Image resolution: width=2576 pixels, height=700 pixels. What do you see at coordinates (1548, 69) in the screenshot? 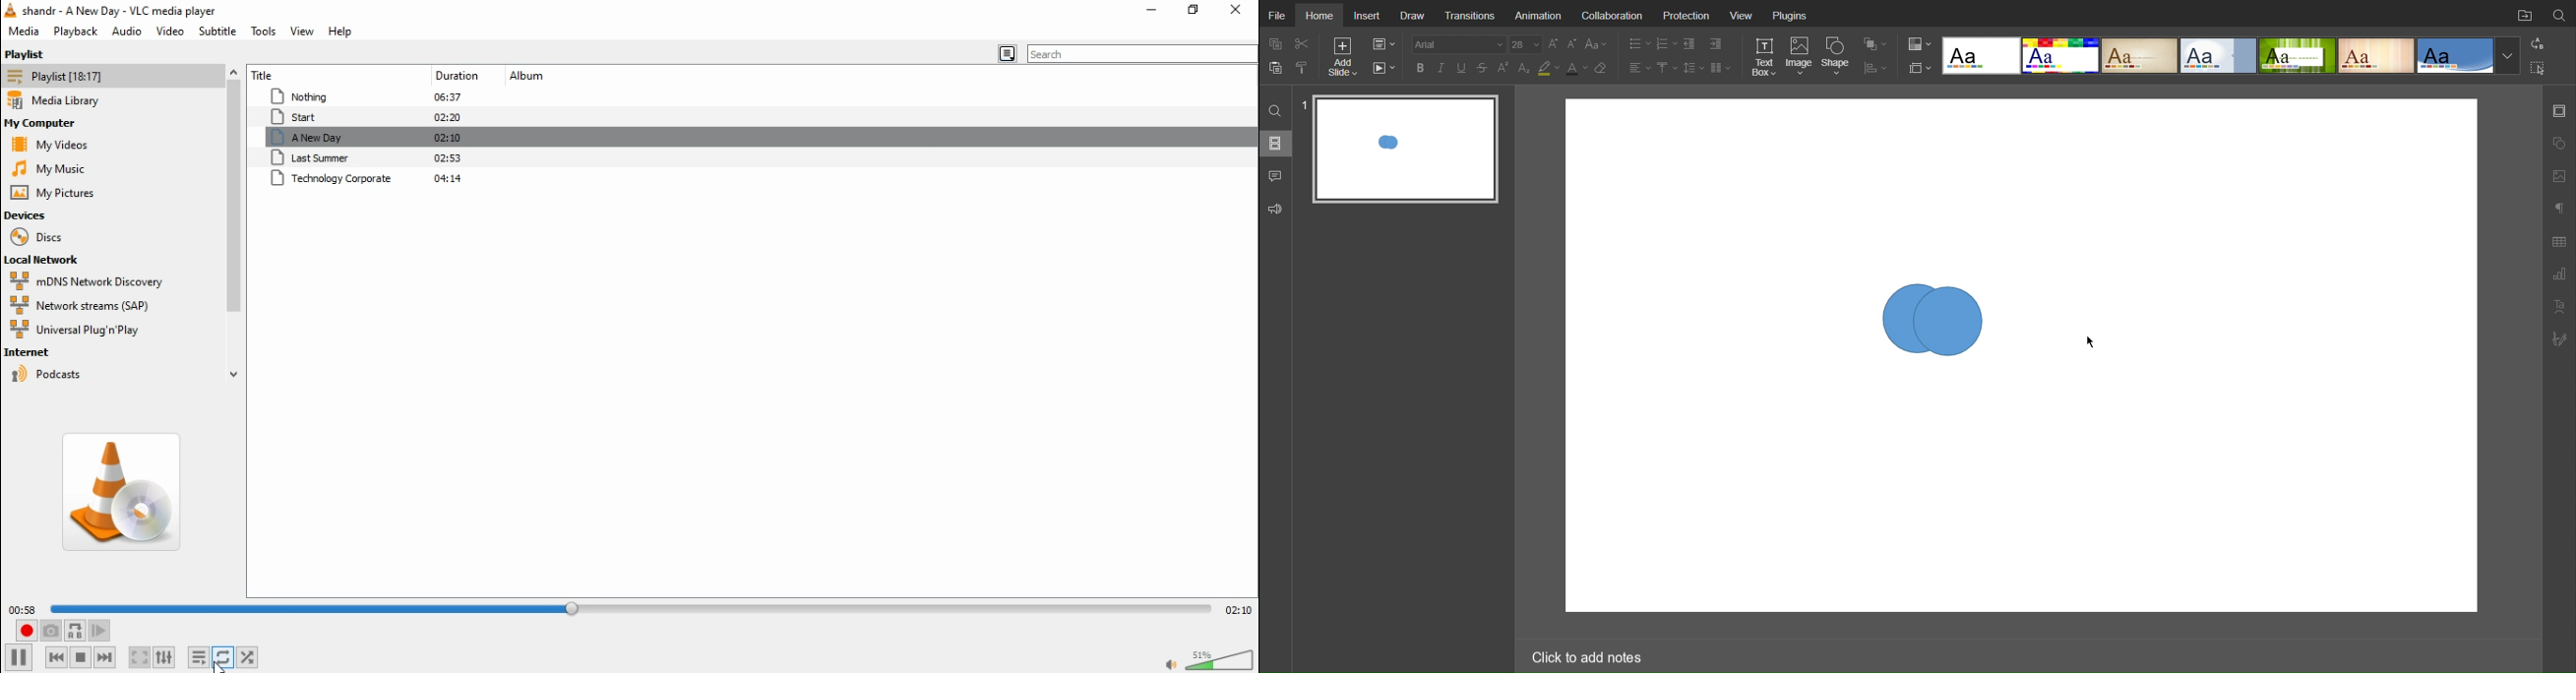
I see `Highlight` at bounding box center [1548, 69].